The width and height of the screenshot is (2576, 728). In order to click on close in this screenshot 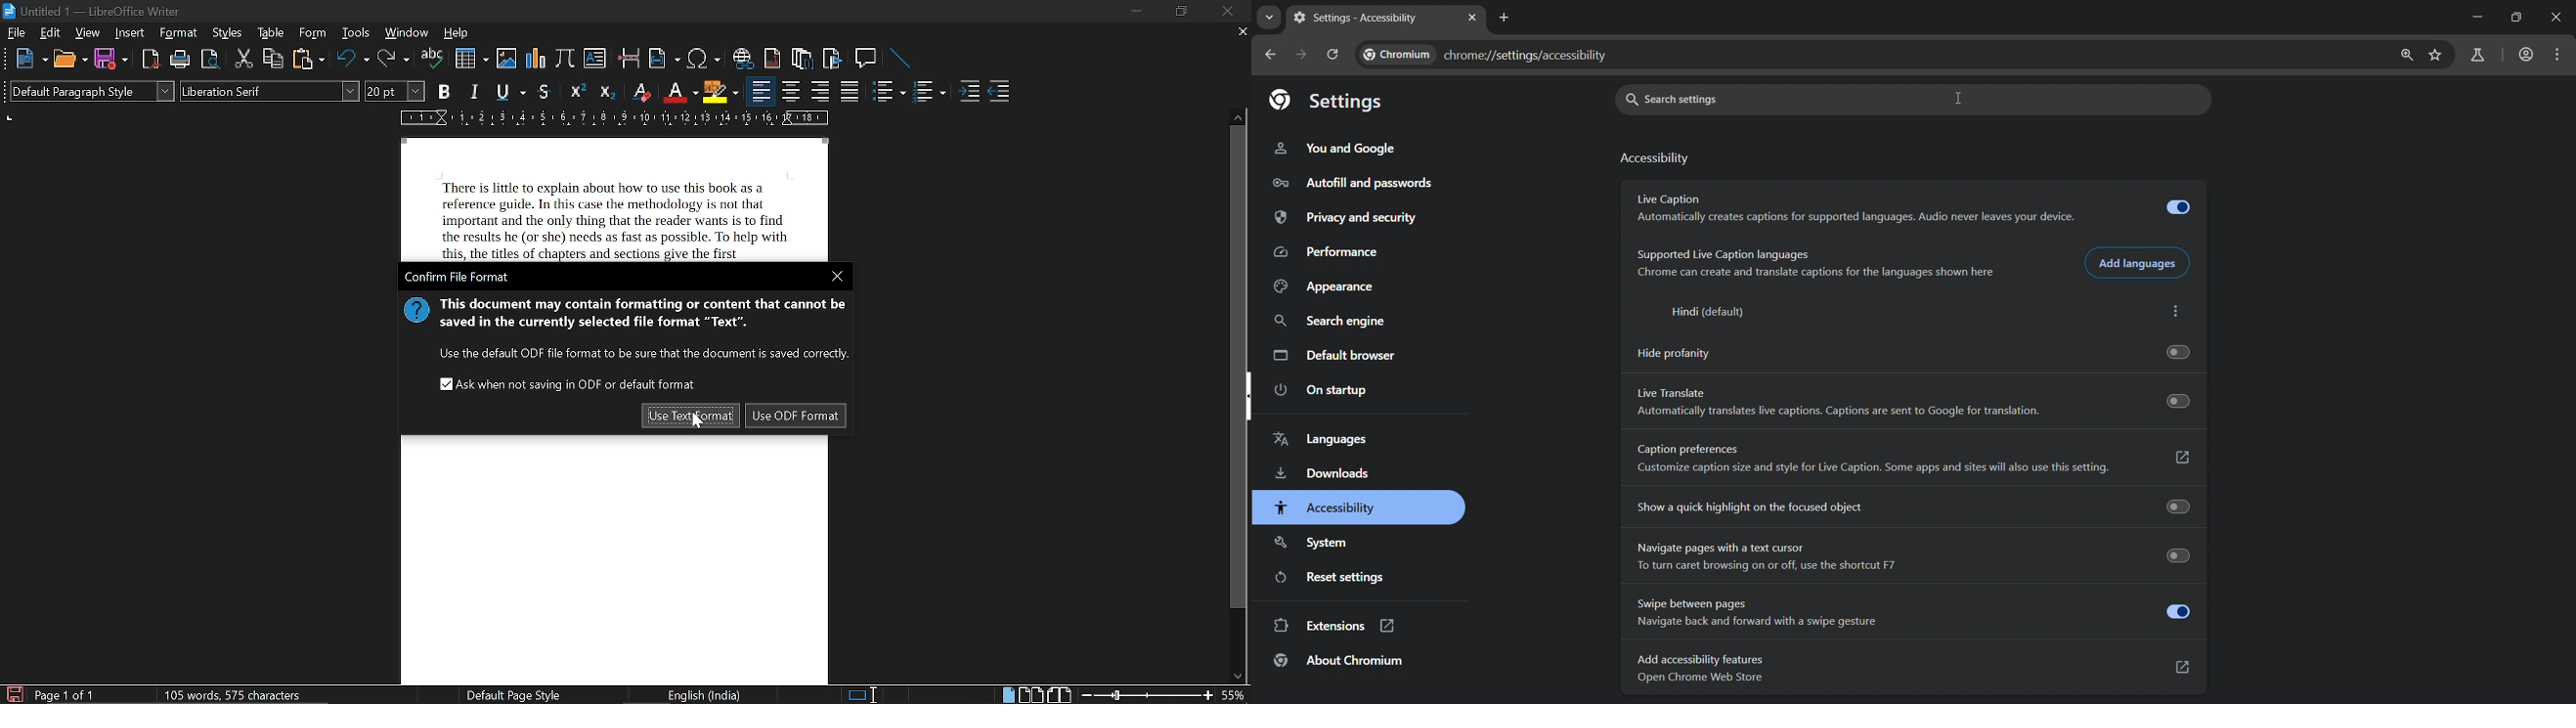, I will do `click(838, 276)`.